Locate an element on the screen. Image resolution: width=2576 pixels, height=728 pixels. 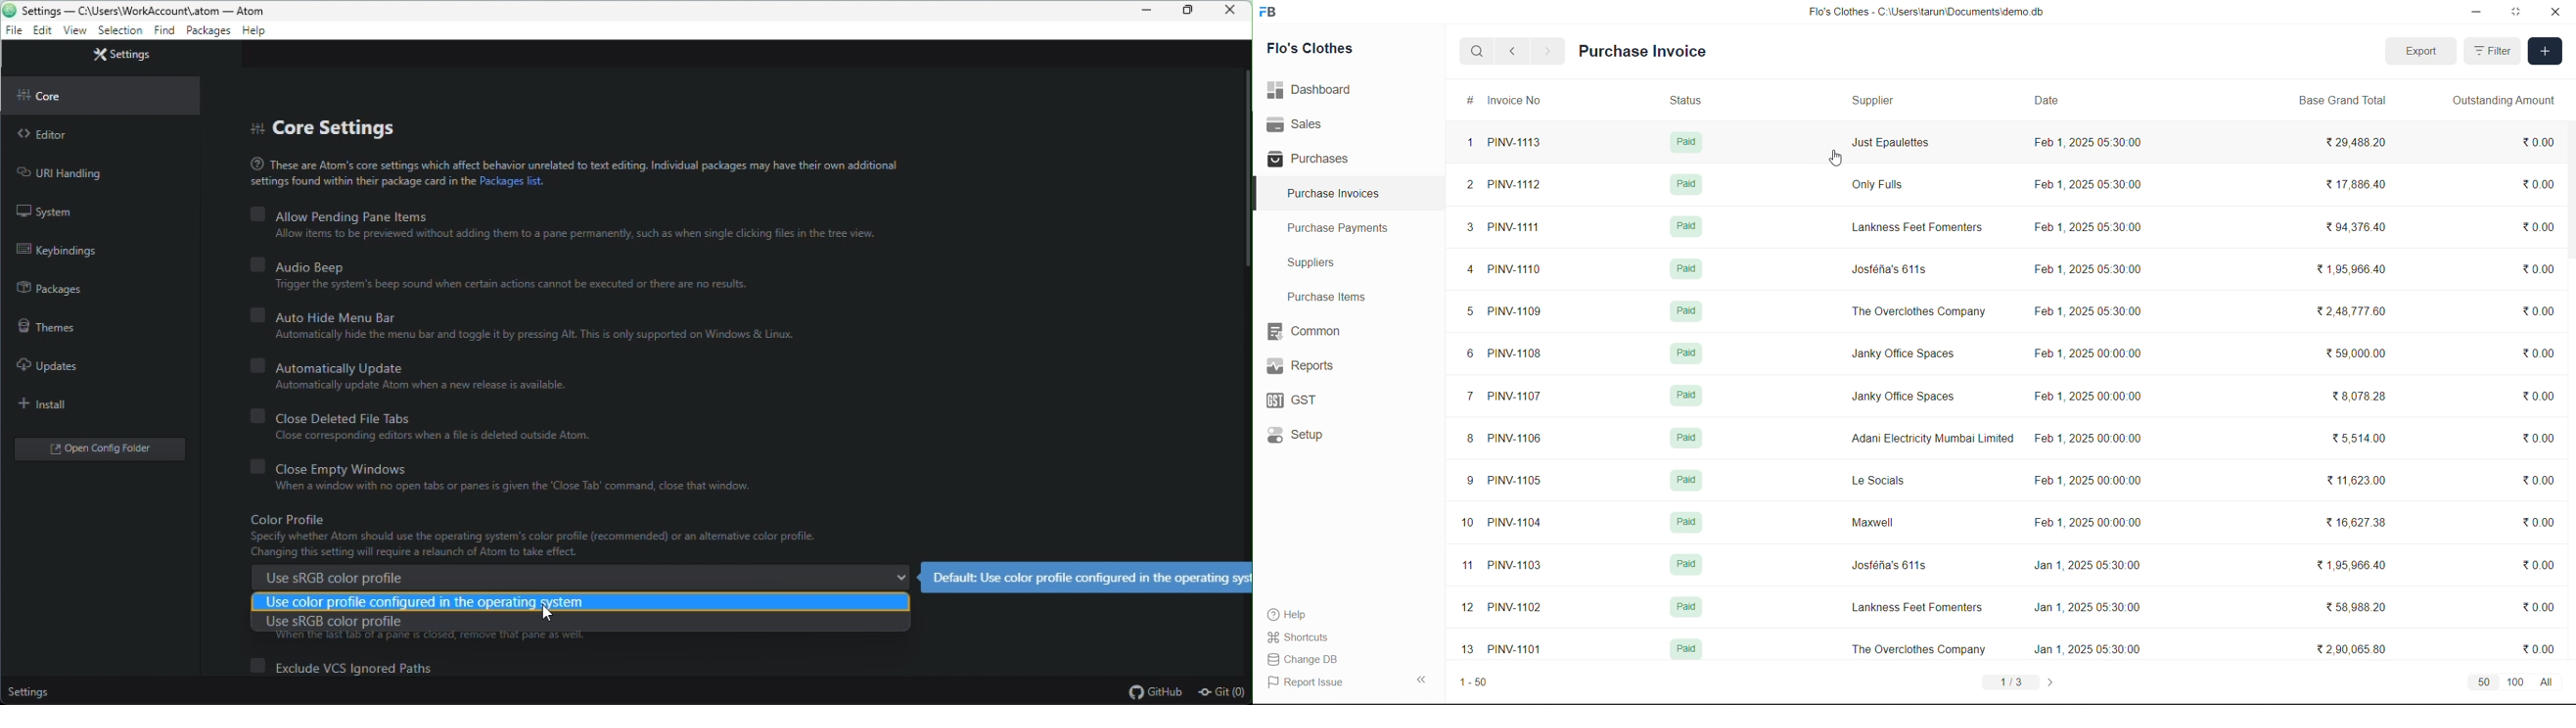
next is located at coordinates (1547, 51).